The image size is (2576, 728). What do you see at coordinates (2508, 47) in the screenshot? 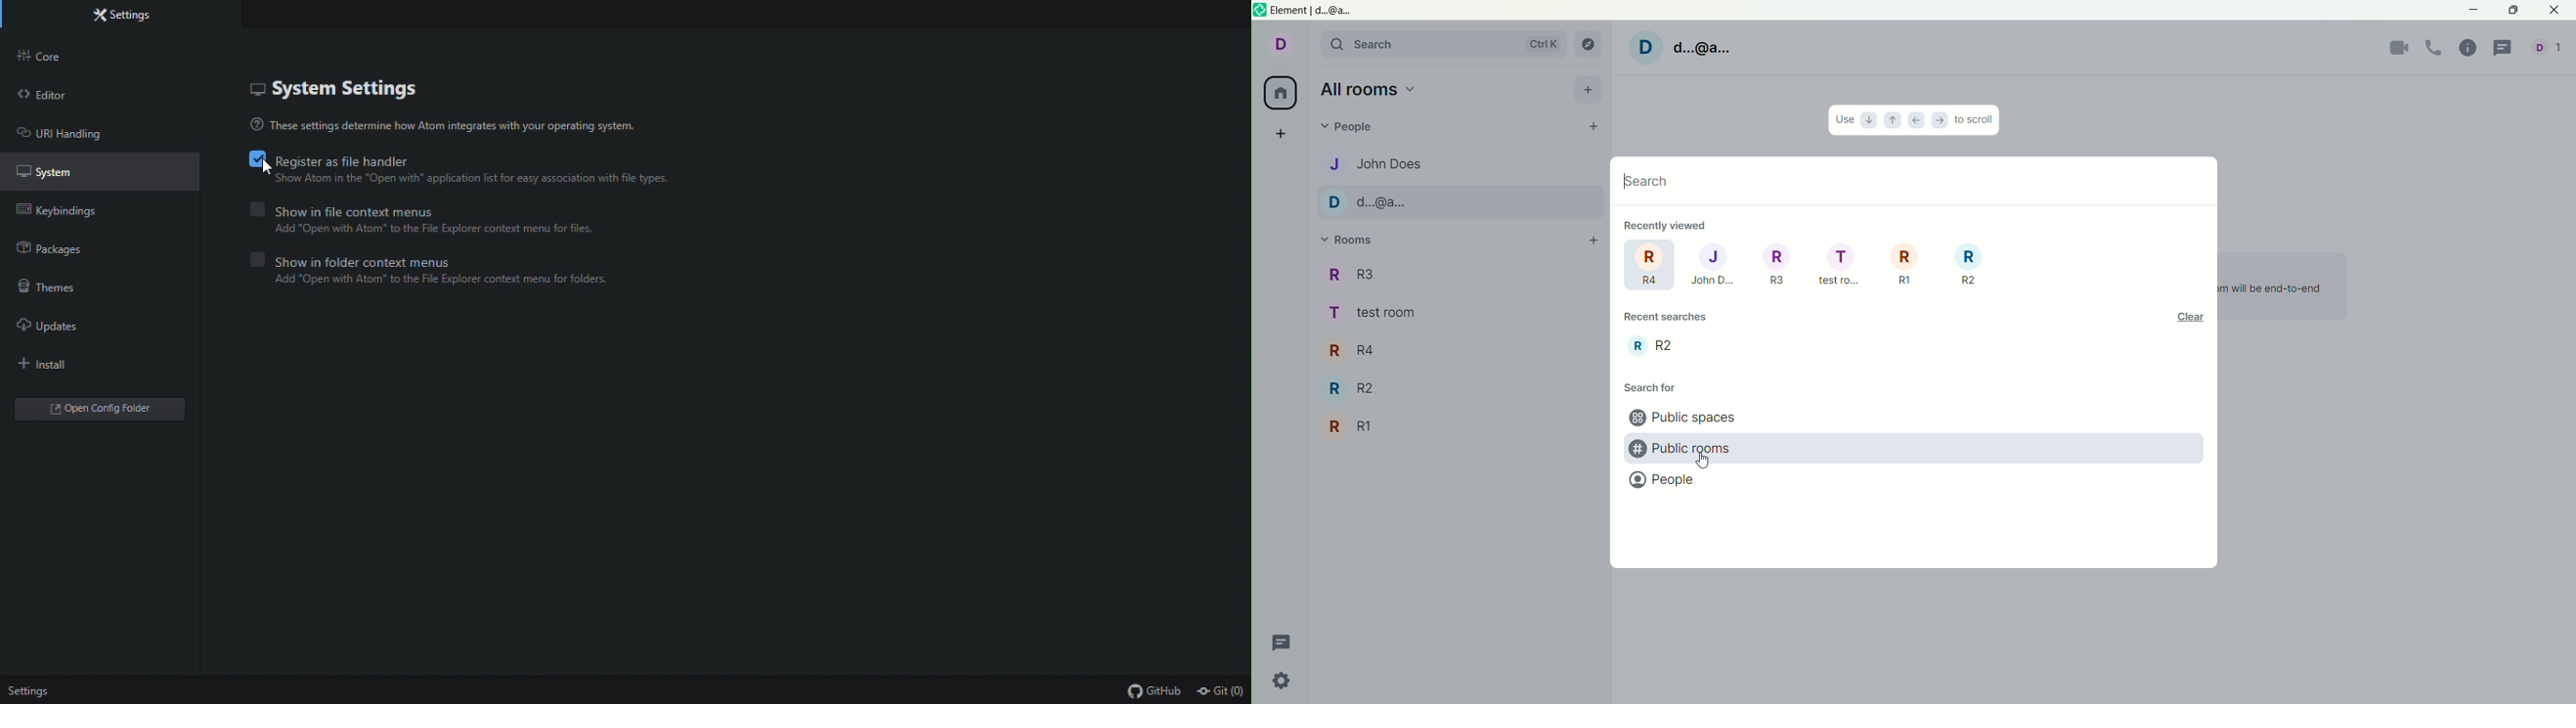
I see `thread` at bounding box center [2508, 47].